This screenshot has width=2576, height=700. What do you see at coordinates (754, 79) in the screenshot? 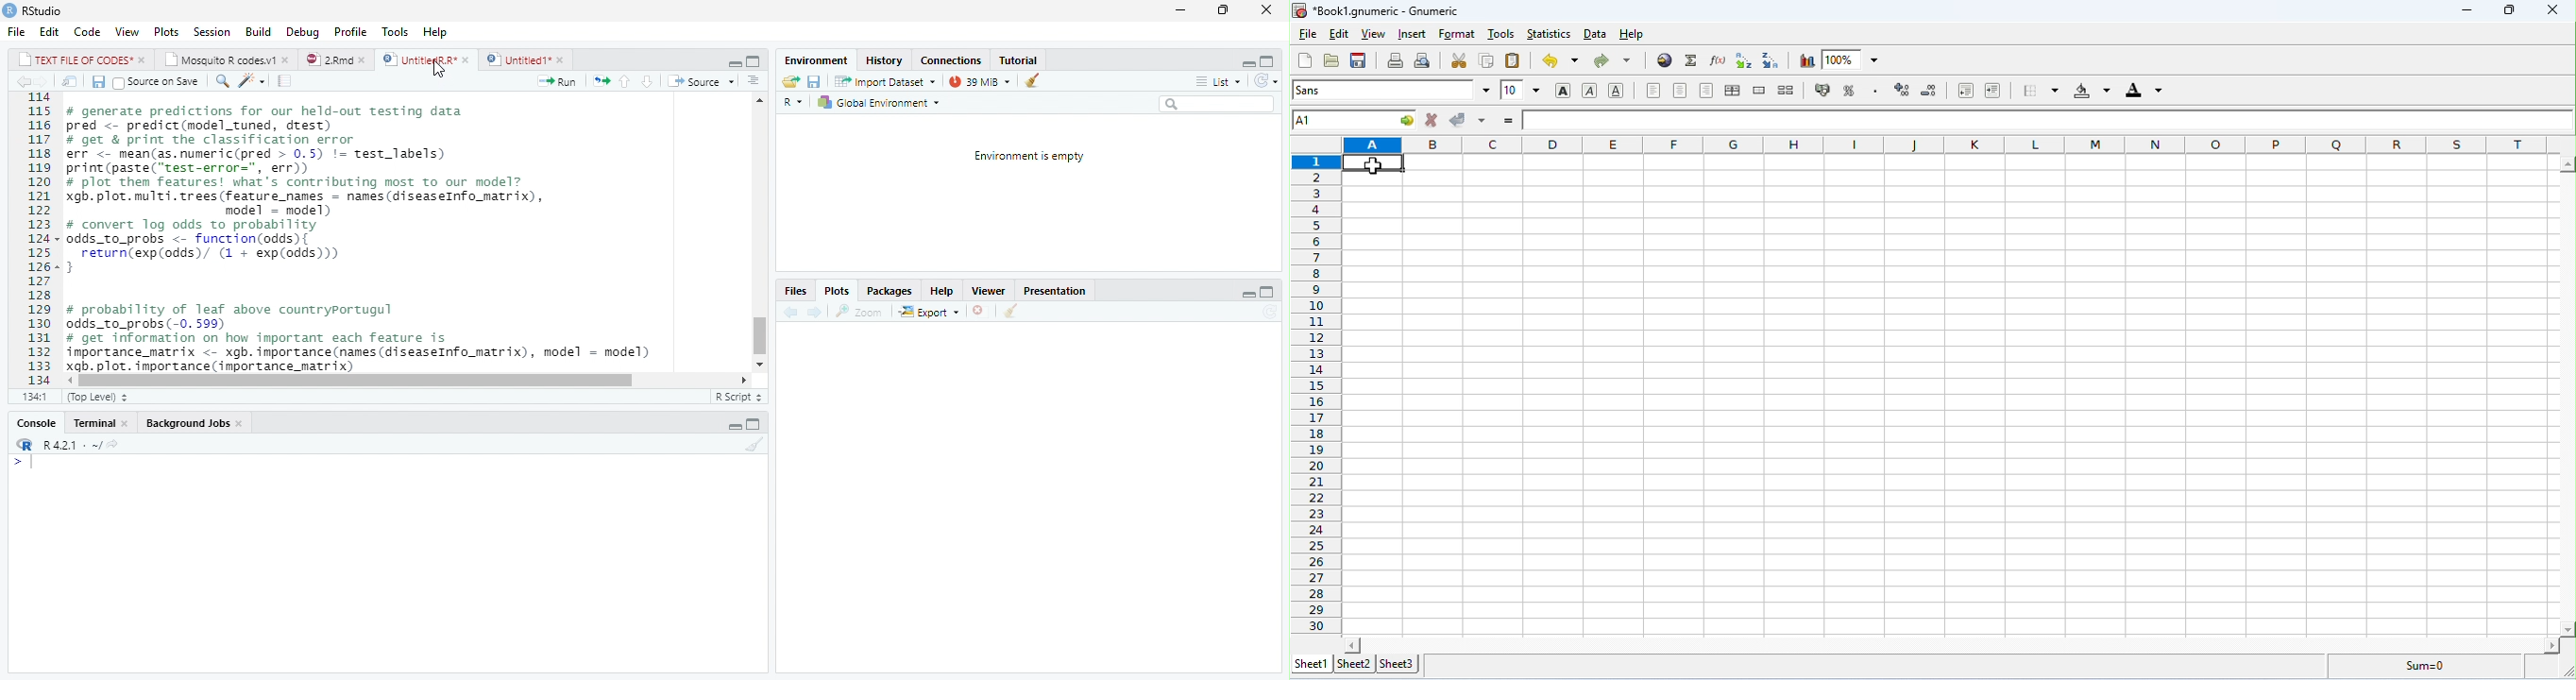
I see `Show Document Outline` at bounding box center [754, 79].